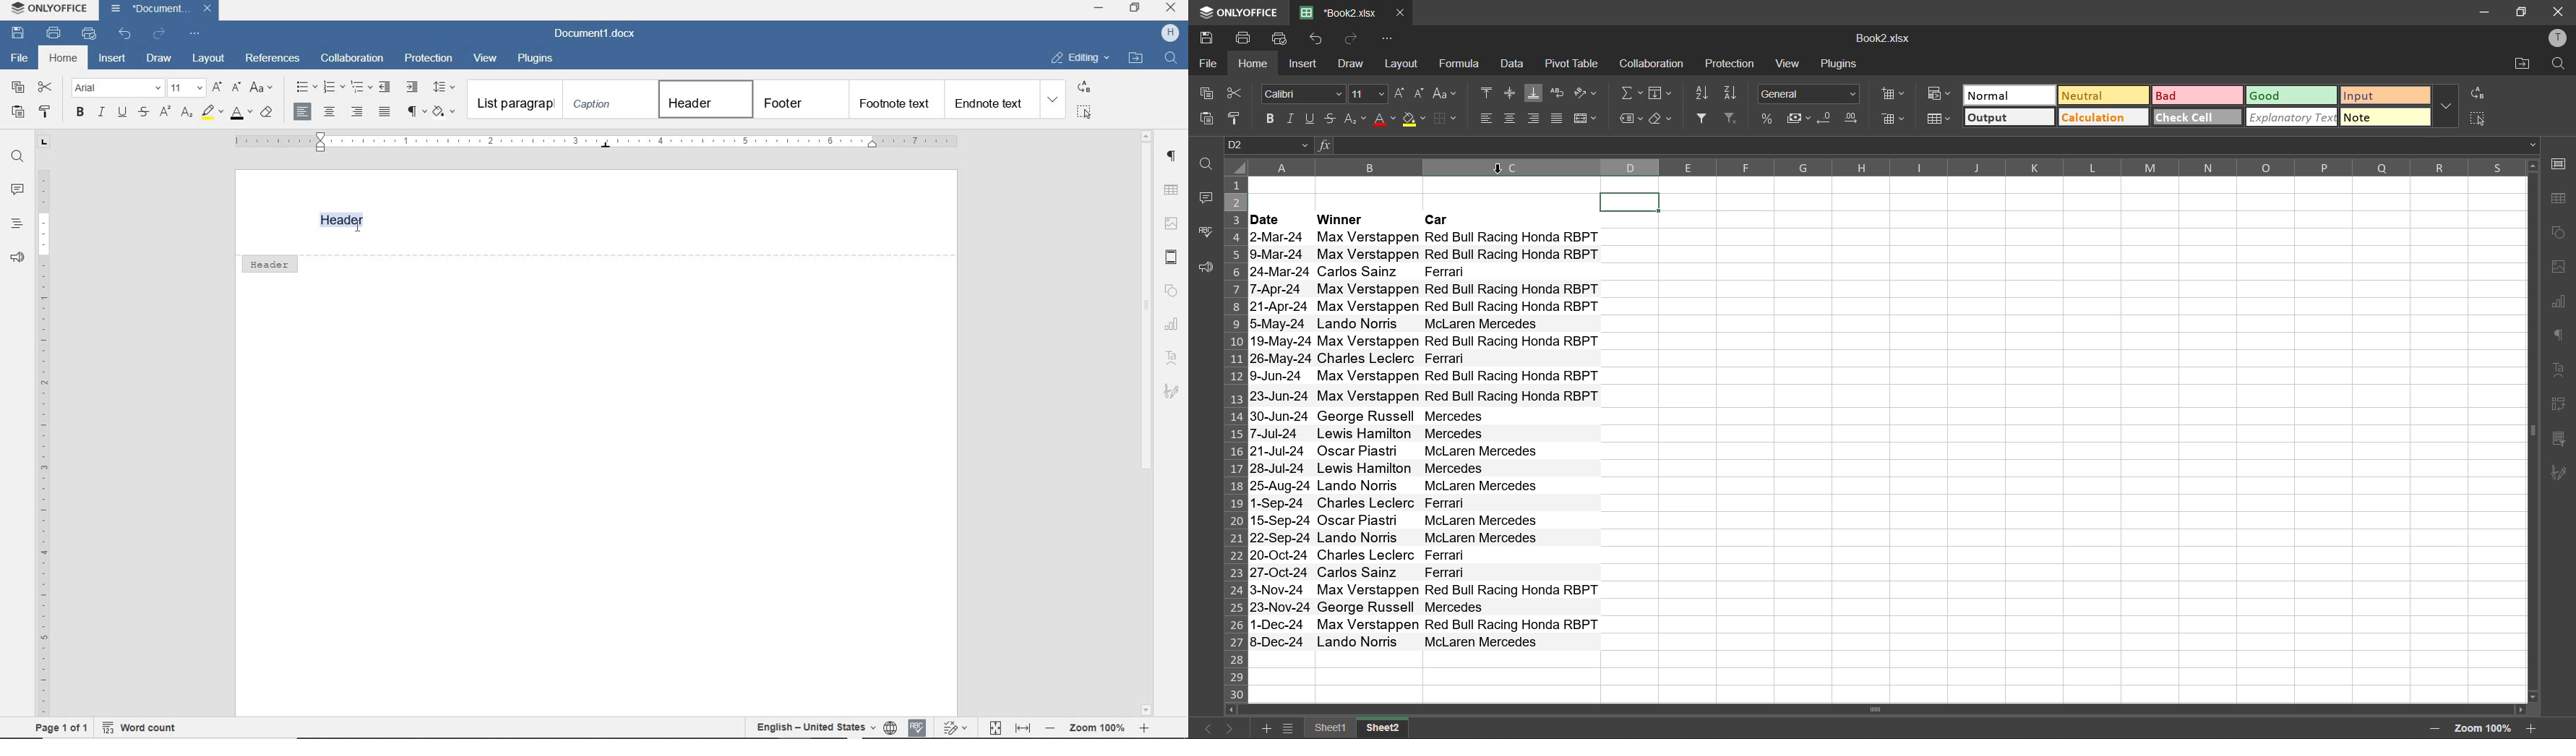 The height and width of the screenshot is (756, 2576). I want to click on EDITING, so click(1080, 58).